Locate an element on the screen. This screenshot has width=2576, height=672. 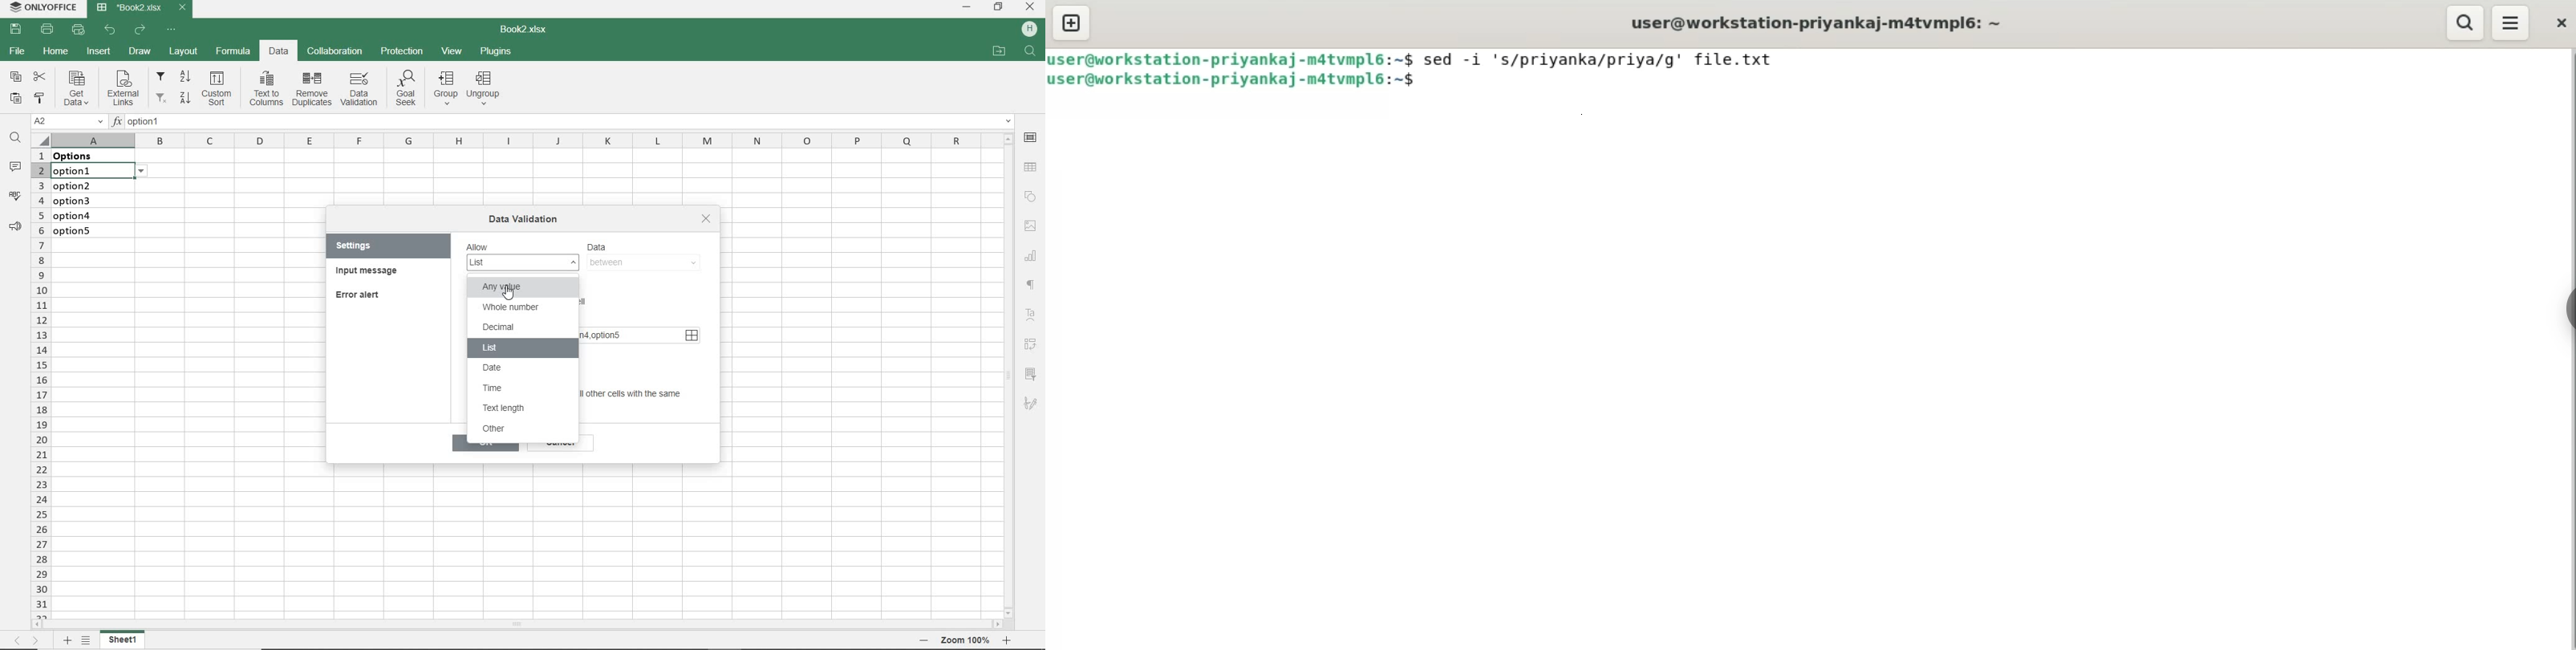
Goal is located at coordinates (404, 90).